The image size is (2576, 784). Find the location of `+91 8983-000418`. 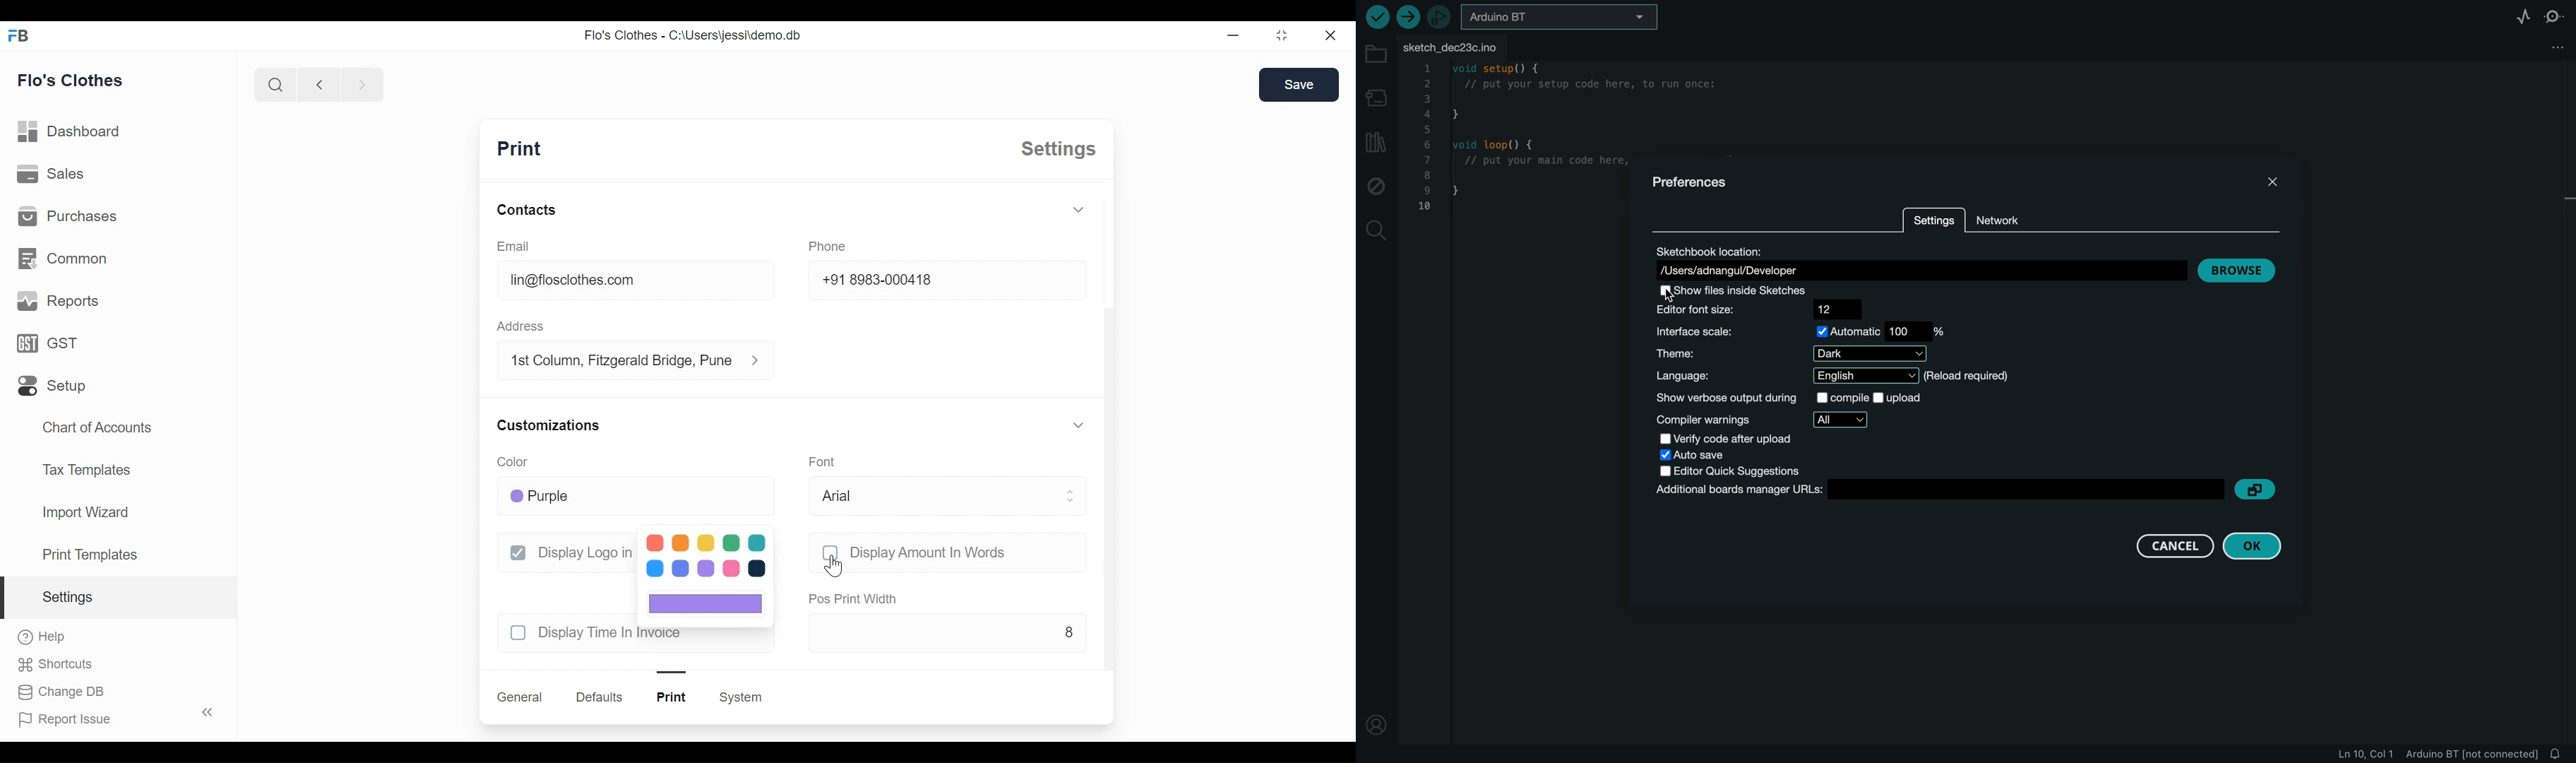

+91 8983-000418 is located at coordinates (948, 280).